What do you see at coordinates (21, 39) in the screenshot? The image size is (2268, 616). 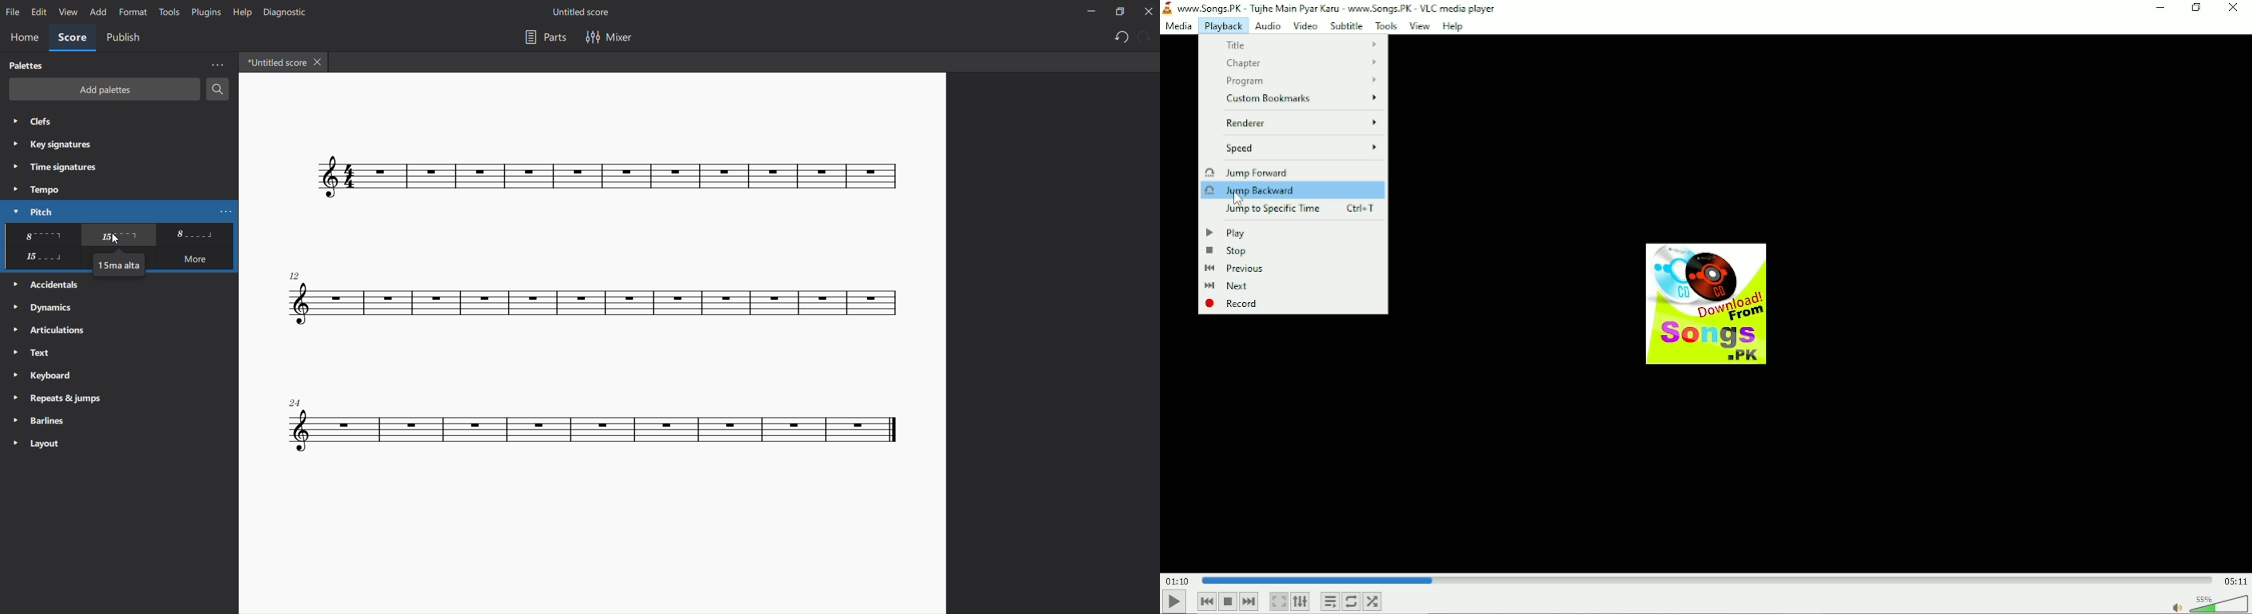 I see `home` at bounding box center [21, 39].